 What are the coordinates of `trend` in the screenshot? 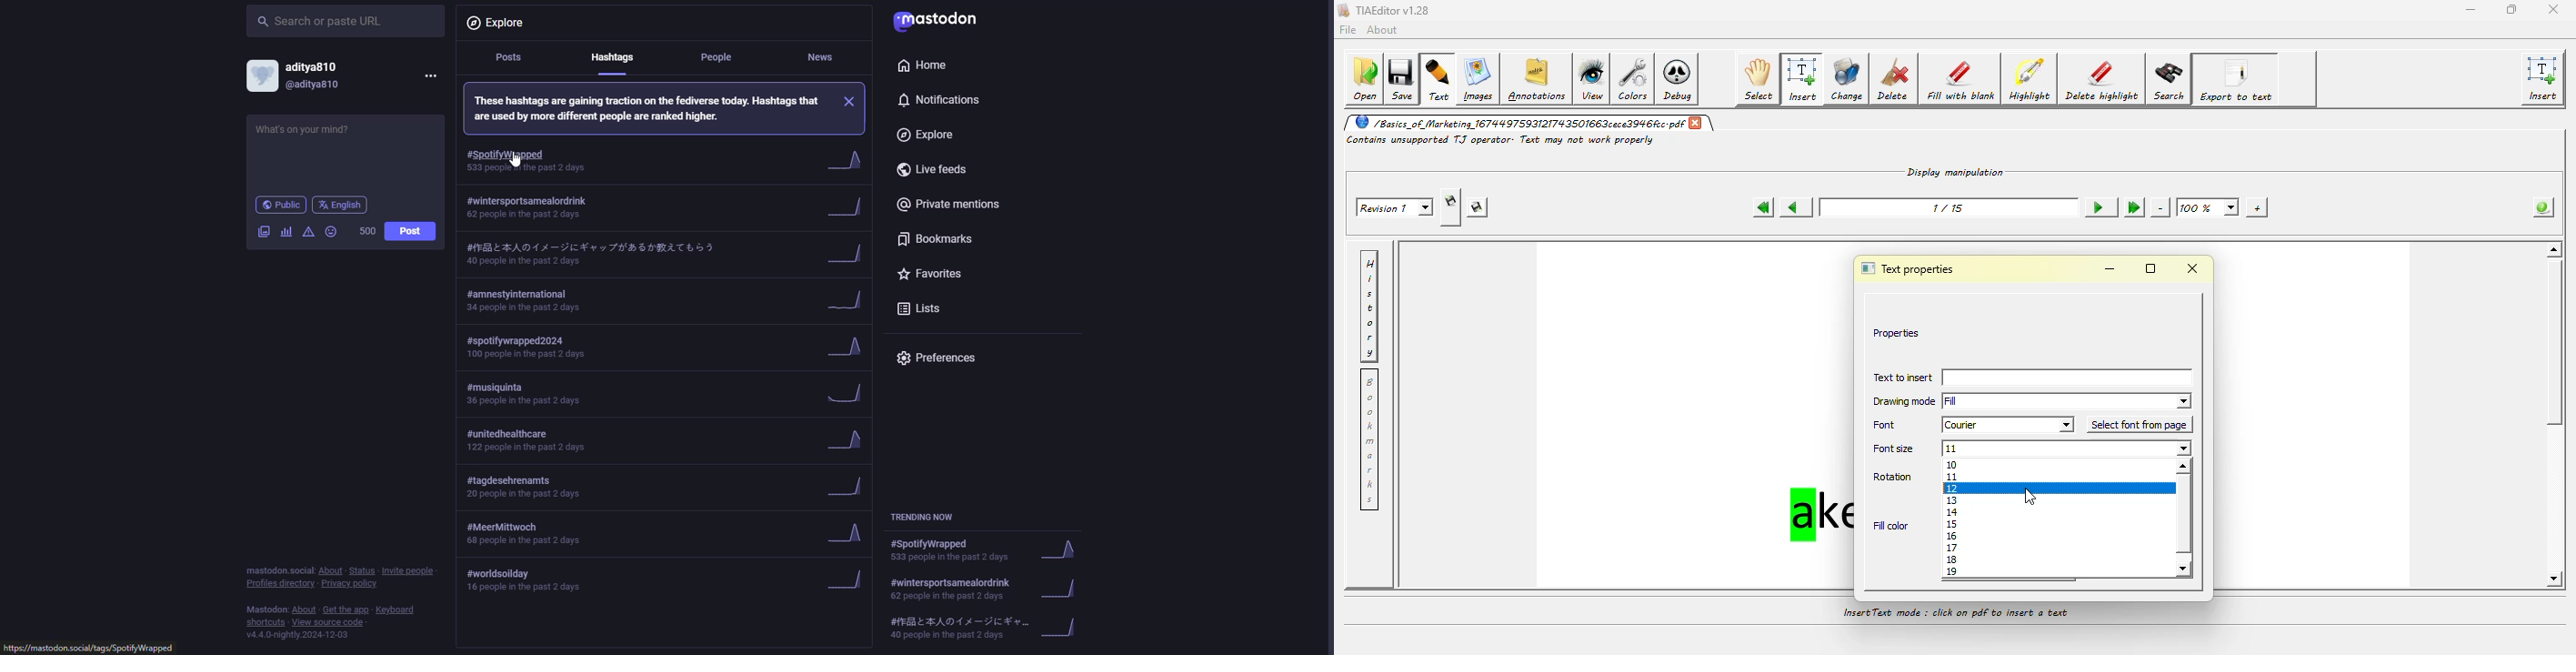 It's located at (847, 583).